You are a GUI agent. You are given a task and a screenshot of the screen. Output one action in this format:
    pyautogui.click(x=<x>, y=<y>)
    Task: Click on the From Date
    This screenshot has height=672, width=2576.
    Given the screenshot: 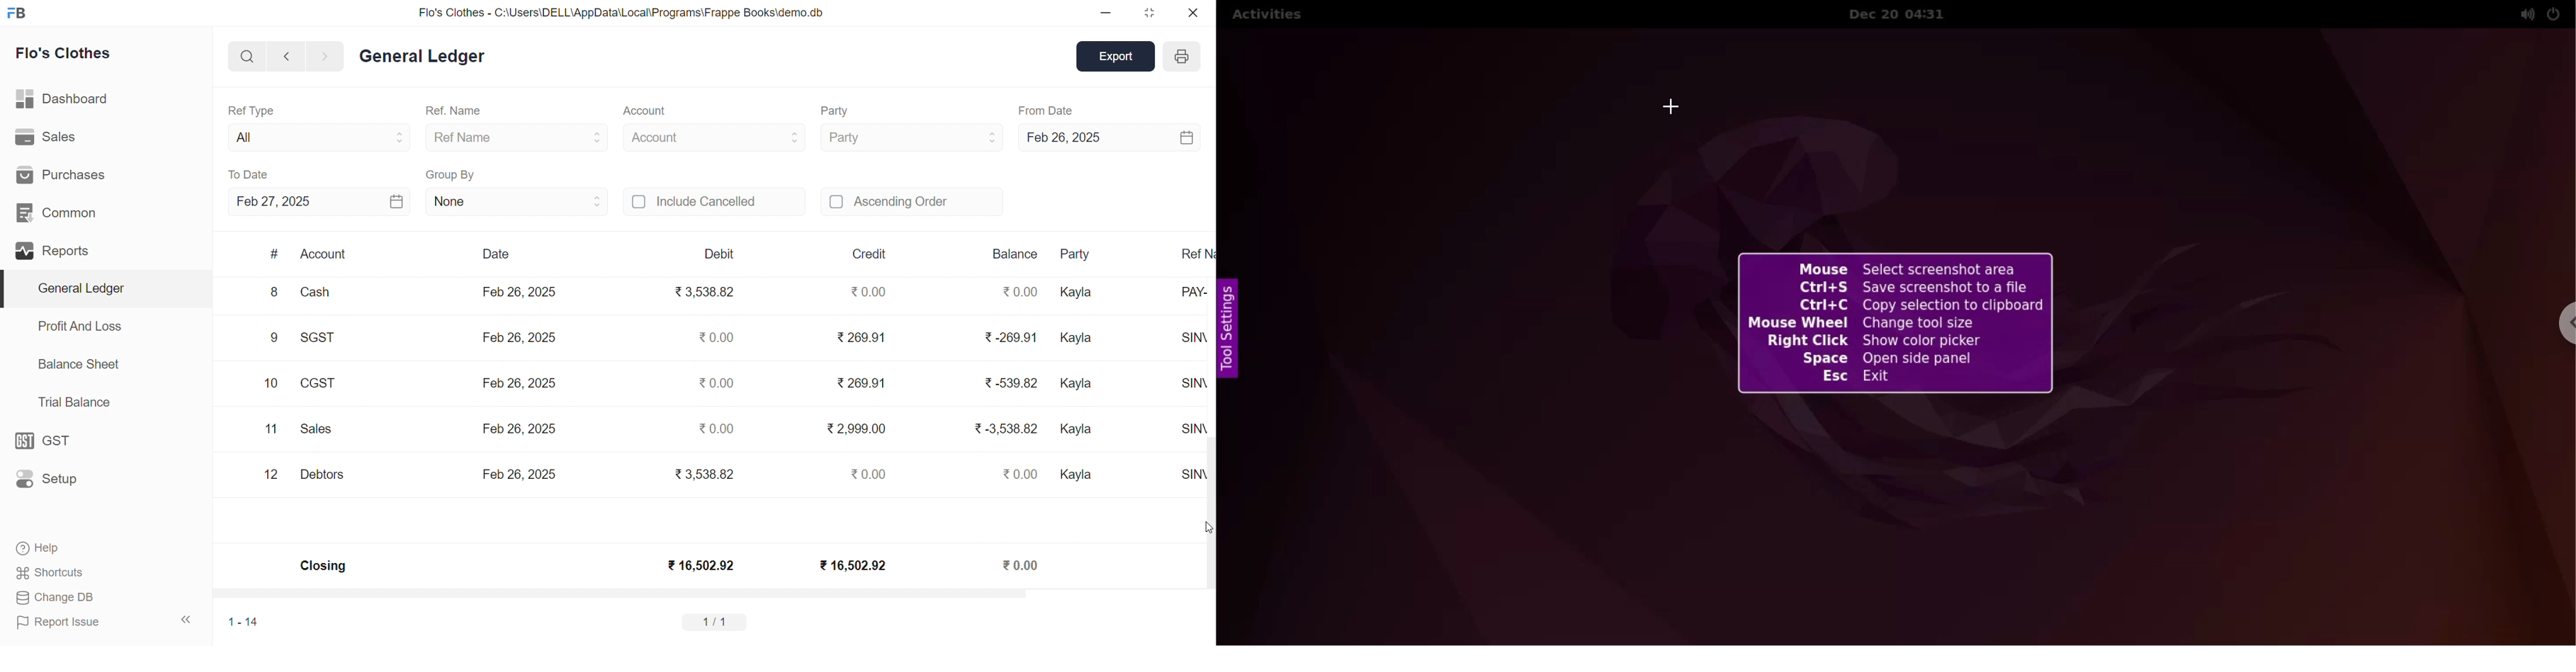 What is the action you would take?
    pyautogui.click(x=1046, y=110)
    